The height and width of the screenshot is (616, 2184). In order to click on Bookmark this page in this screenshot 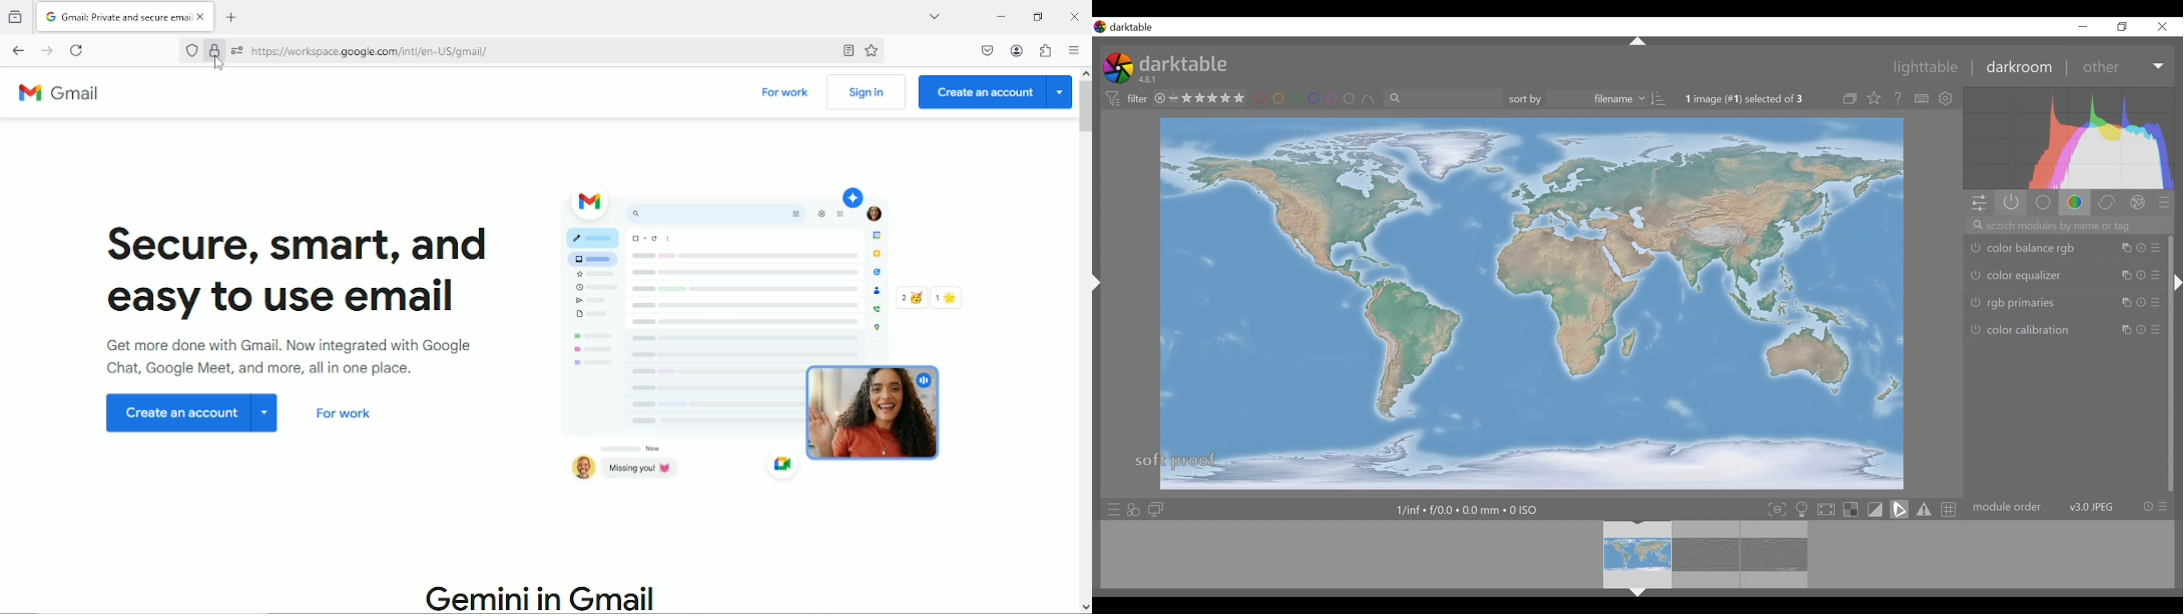, I will do `click(871, 52)`.